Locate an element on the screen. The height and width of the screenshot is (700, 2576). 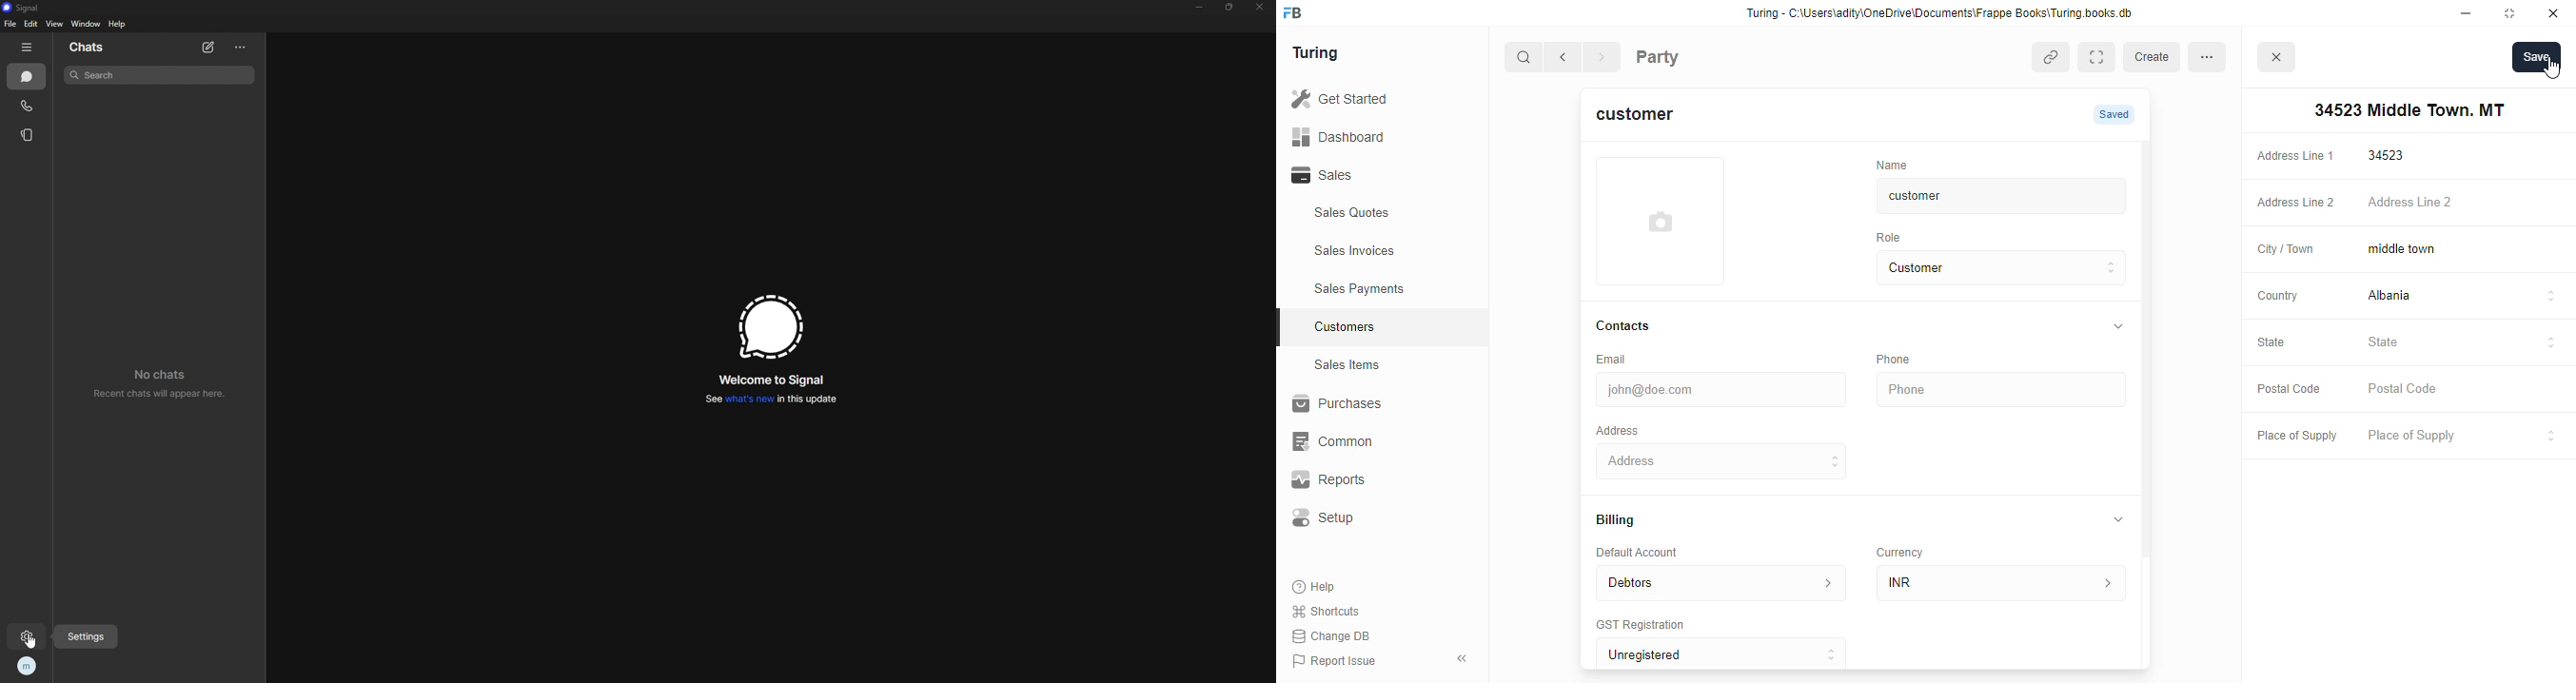
Turing - C:\Users\adity\OneDrive\Documents\Frappe Books\Turing books. db is located at coordinates (1945, 15).